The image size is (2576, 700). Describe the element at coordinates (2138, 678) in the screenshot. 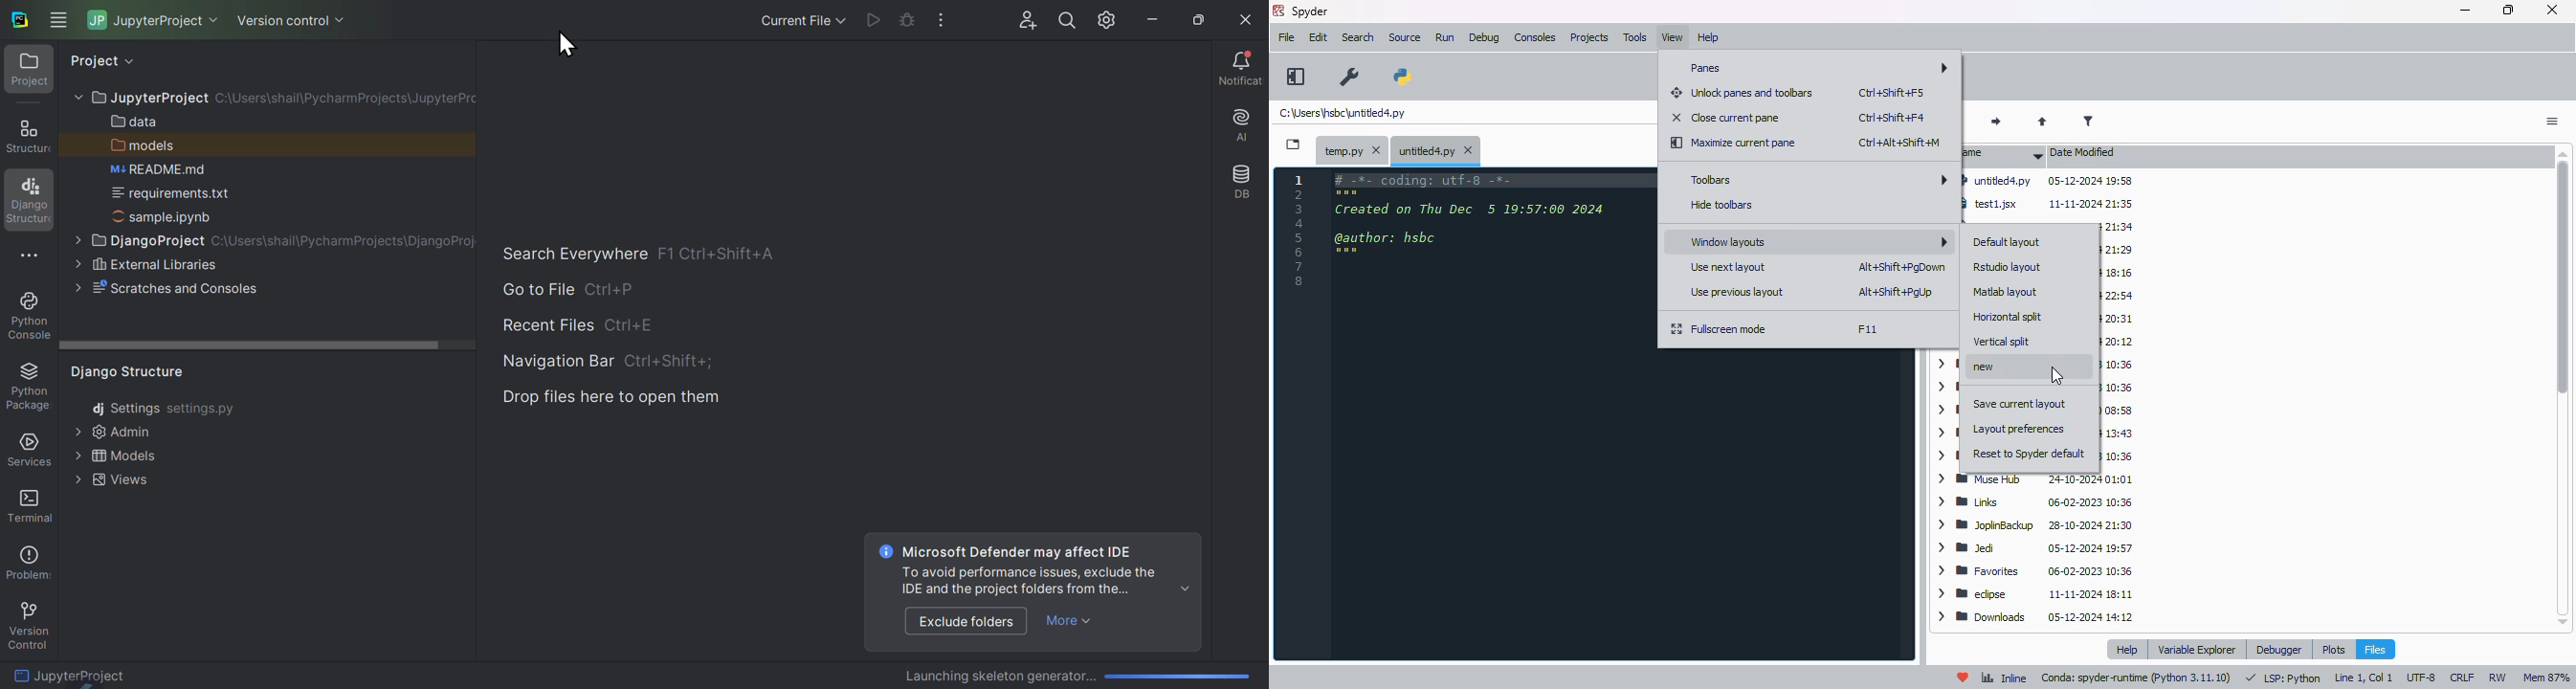

I see `conda: spyder-runtime (python 3. 11. 10)` at that location.